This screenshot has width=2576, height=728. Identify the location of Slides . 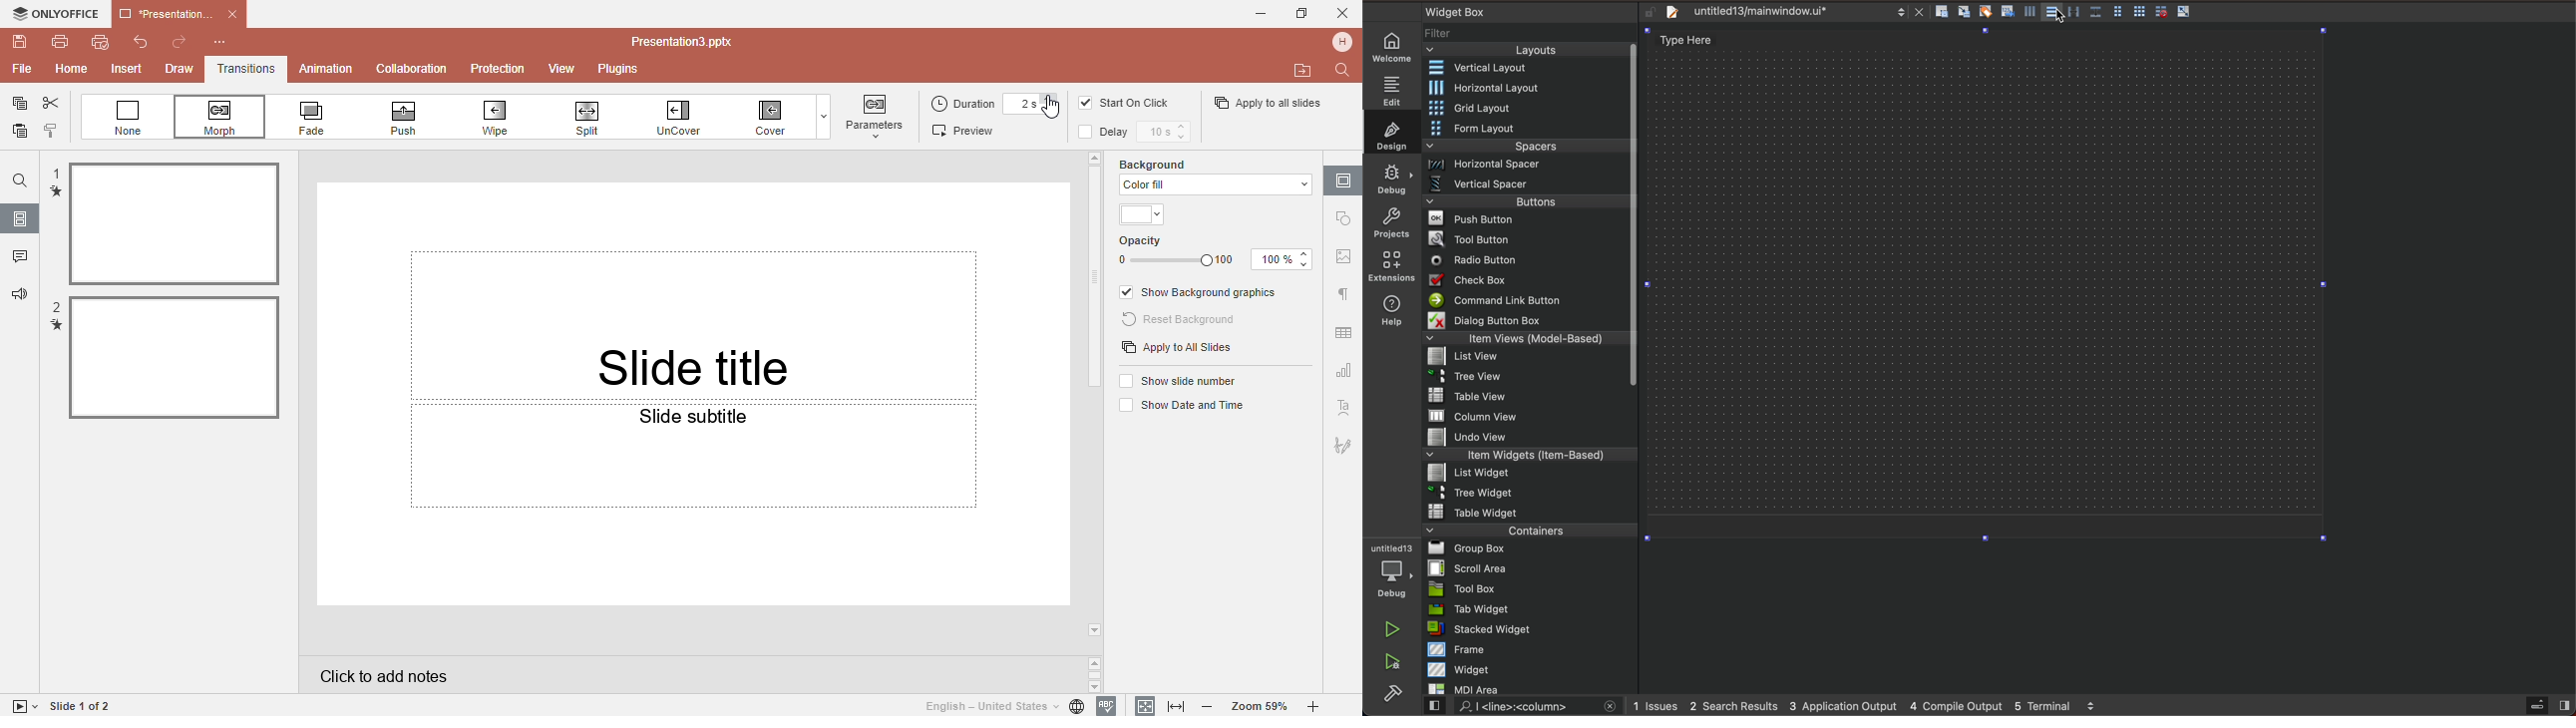
(20, 218).